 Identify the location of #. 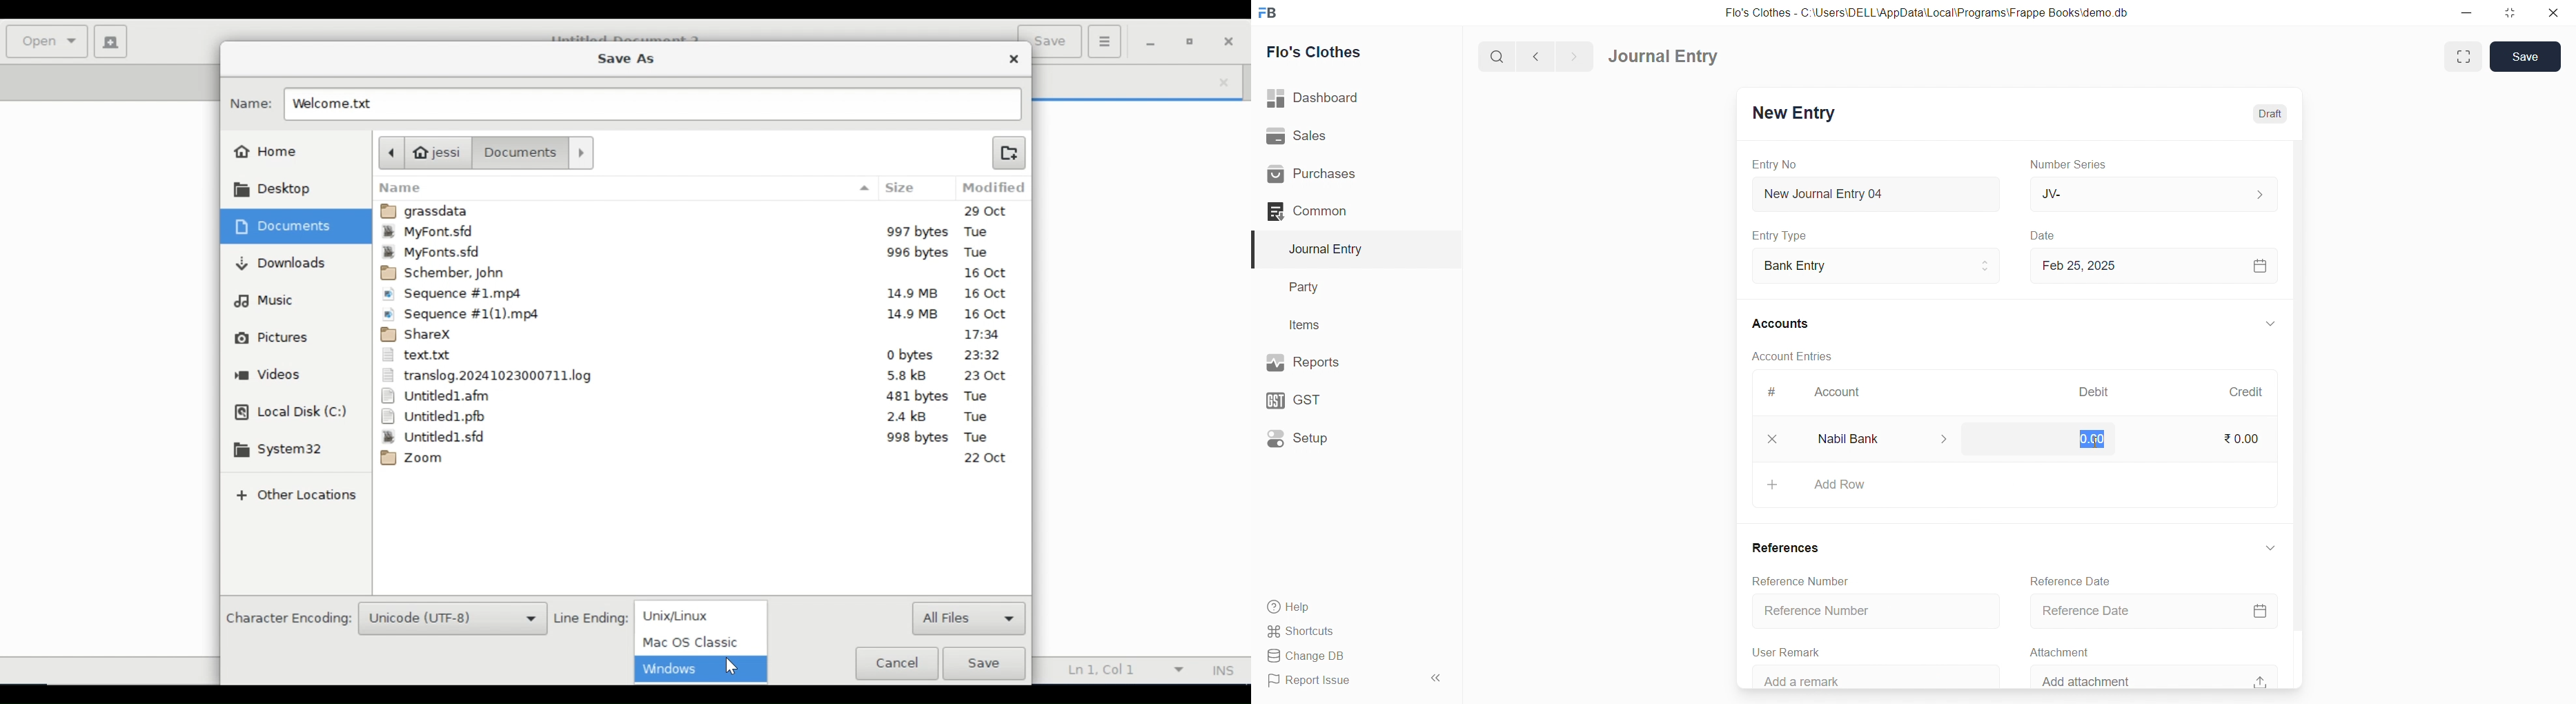
(1772, 393).